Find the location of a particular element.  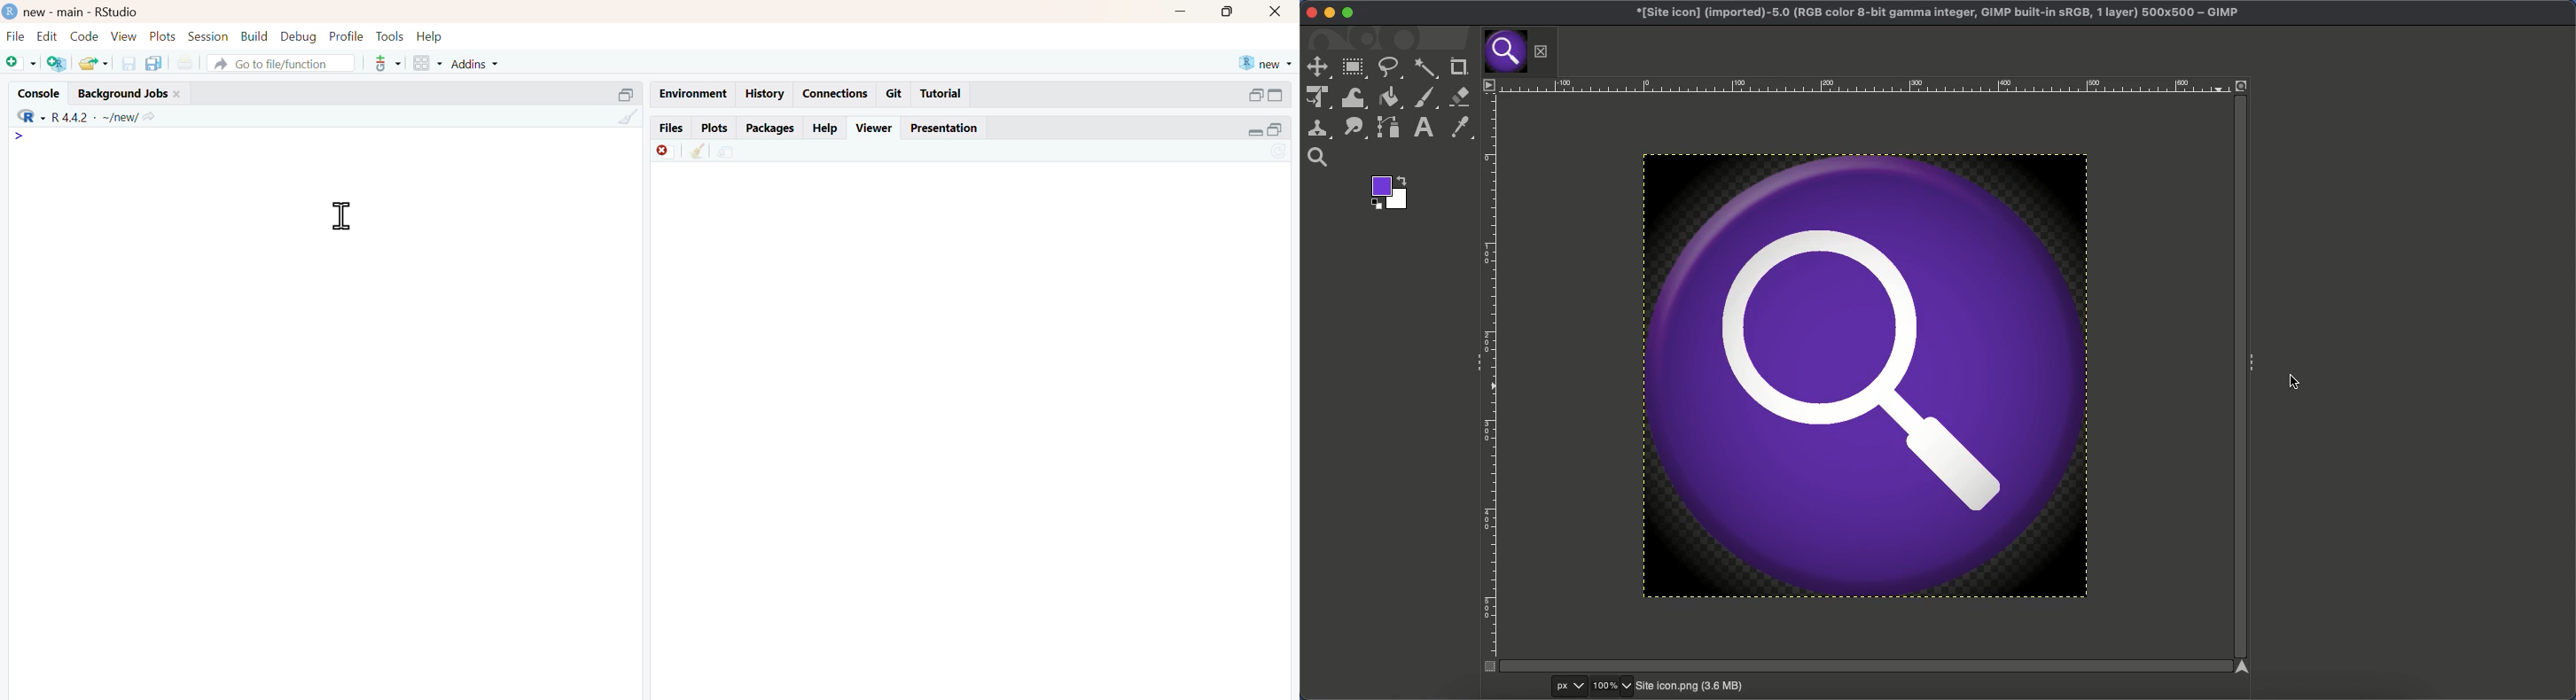

addins is located at coordinates (477, 64).